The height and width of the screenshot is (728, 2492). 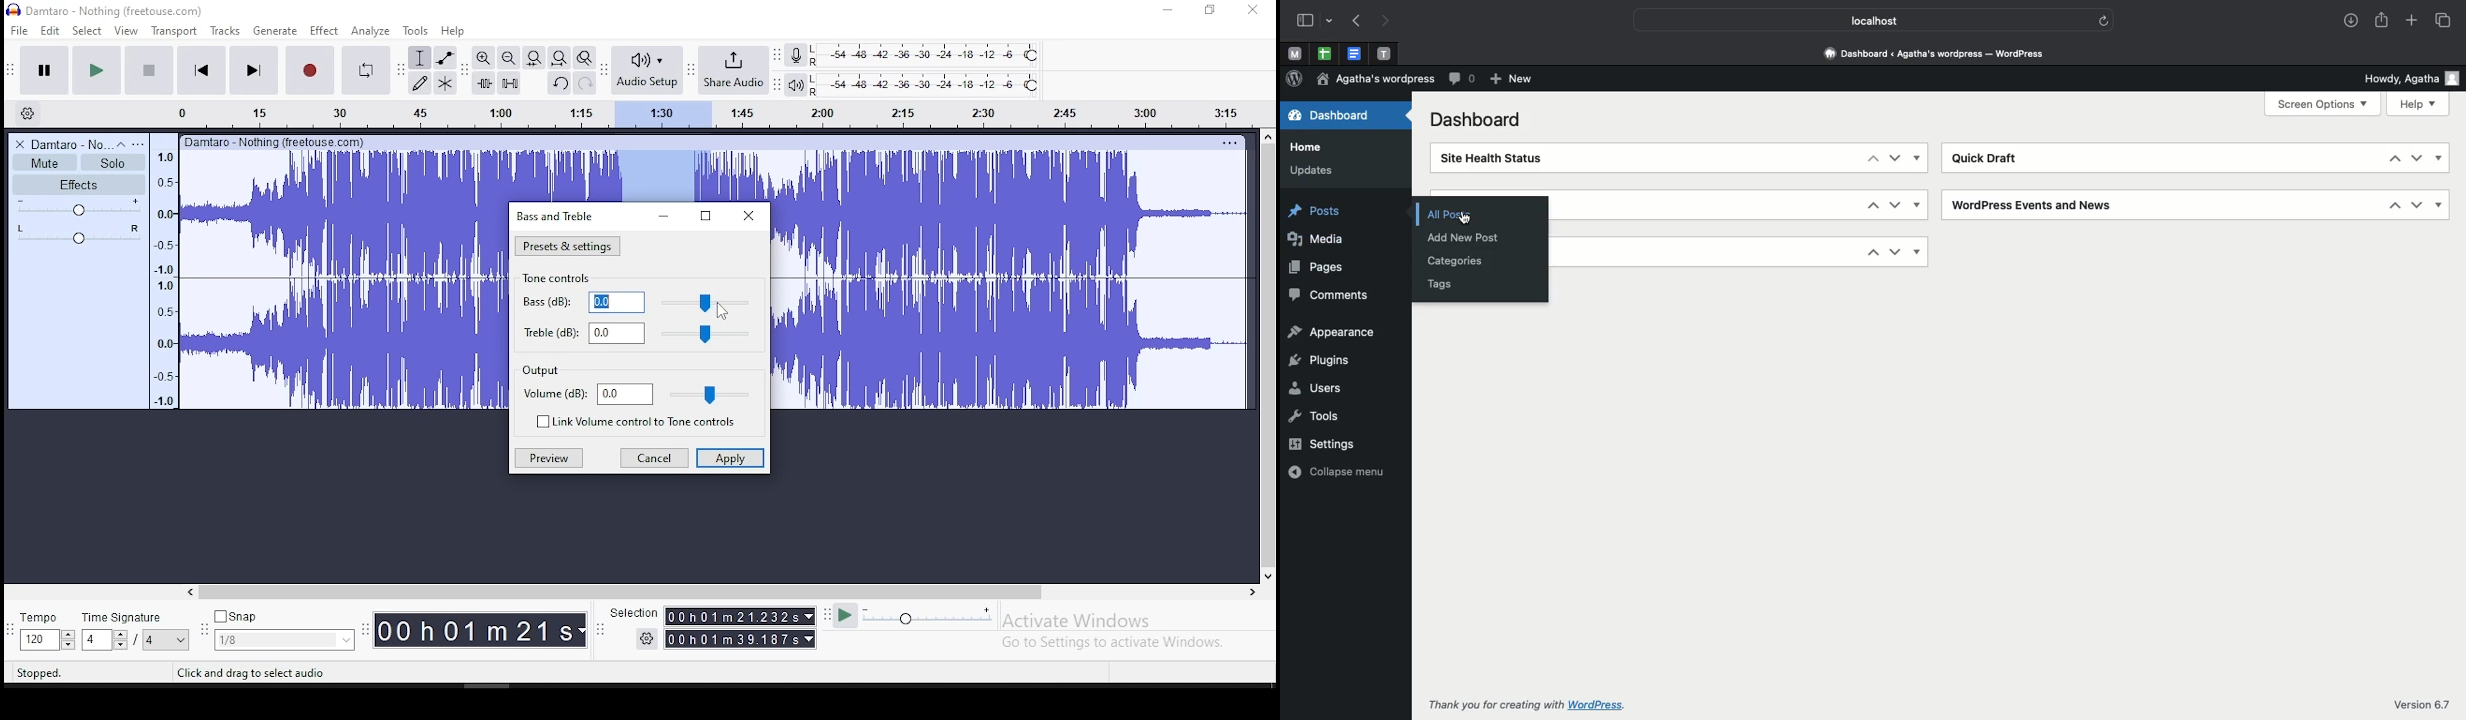 I want to click on Settings, so click(x=1323, y=443).